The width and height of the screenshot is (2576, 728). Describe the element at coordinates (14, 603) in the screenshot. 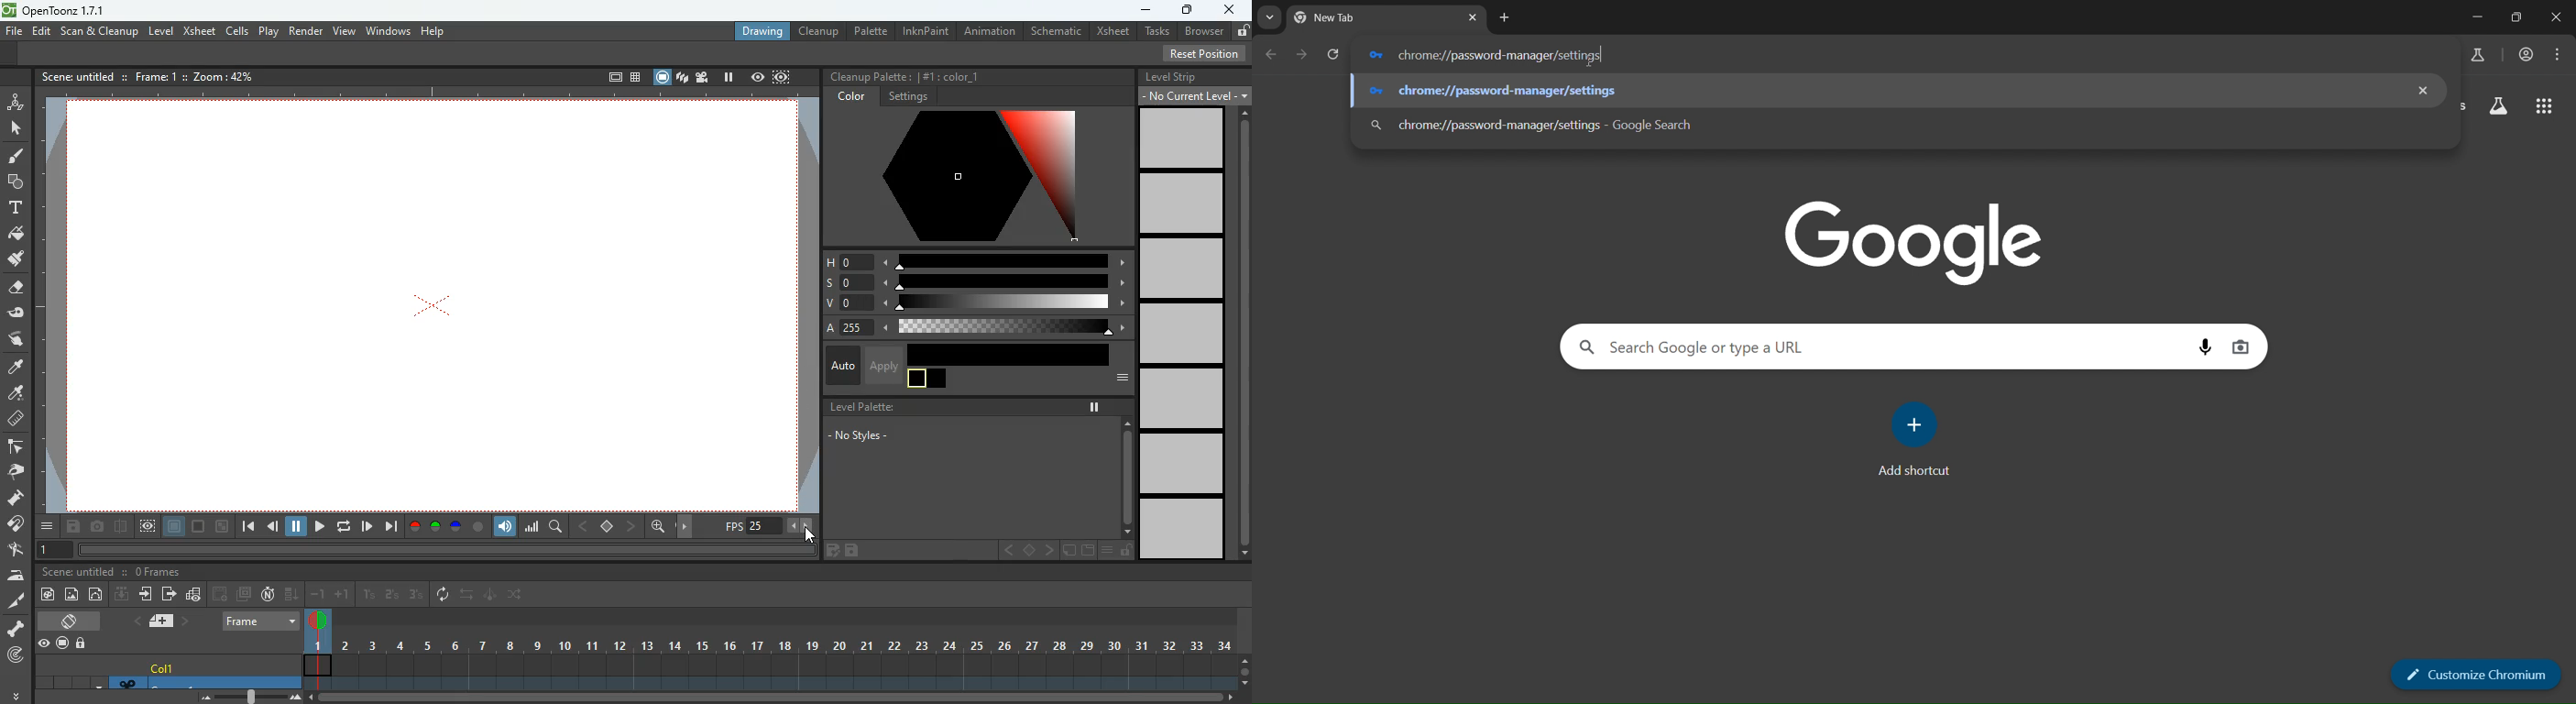

I see `cut` at that location.